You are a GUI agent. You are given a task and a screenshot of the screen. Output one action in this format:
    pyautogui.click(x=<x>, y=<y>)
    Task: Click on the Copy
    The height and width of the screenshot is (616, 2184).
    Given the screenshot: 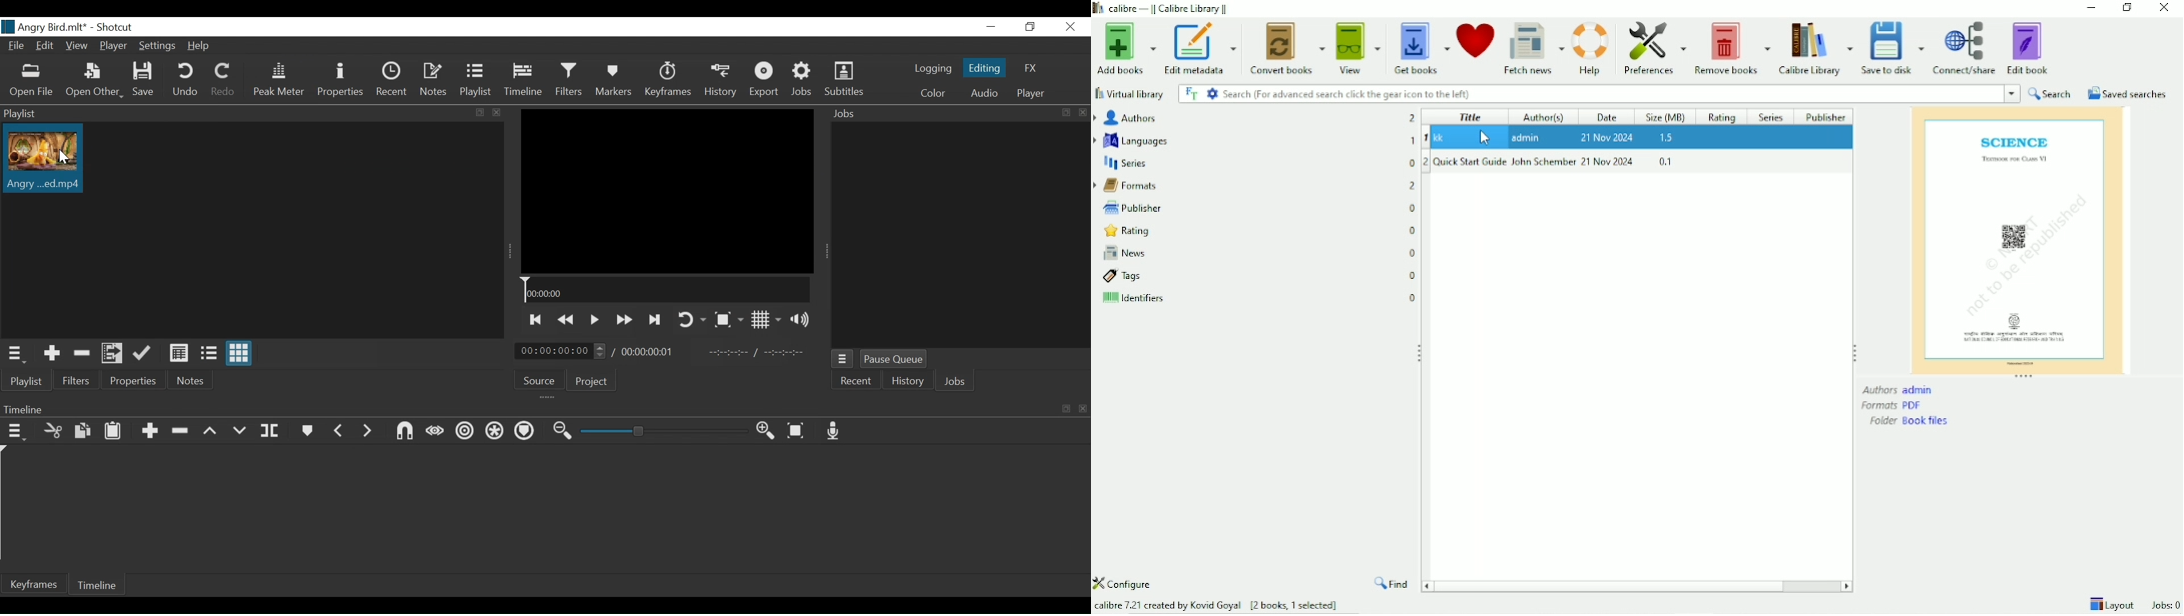 What is the action you would take?
    pyautogui.click(x=82, y=431)
    